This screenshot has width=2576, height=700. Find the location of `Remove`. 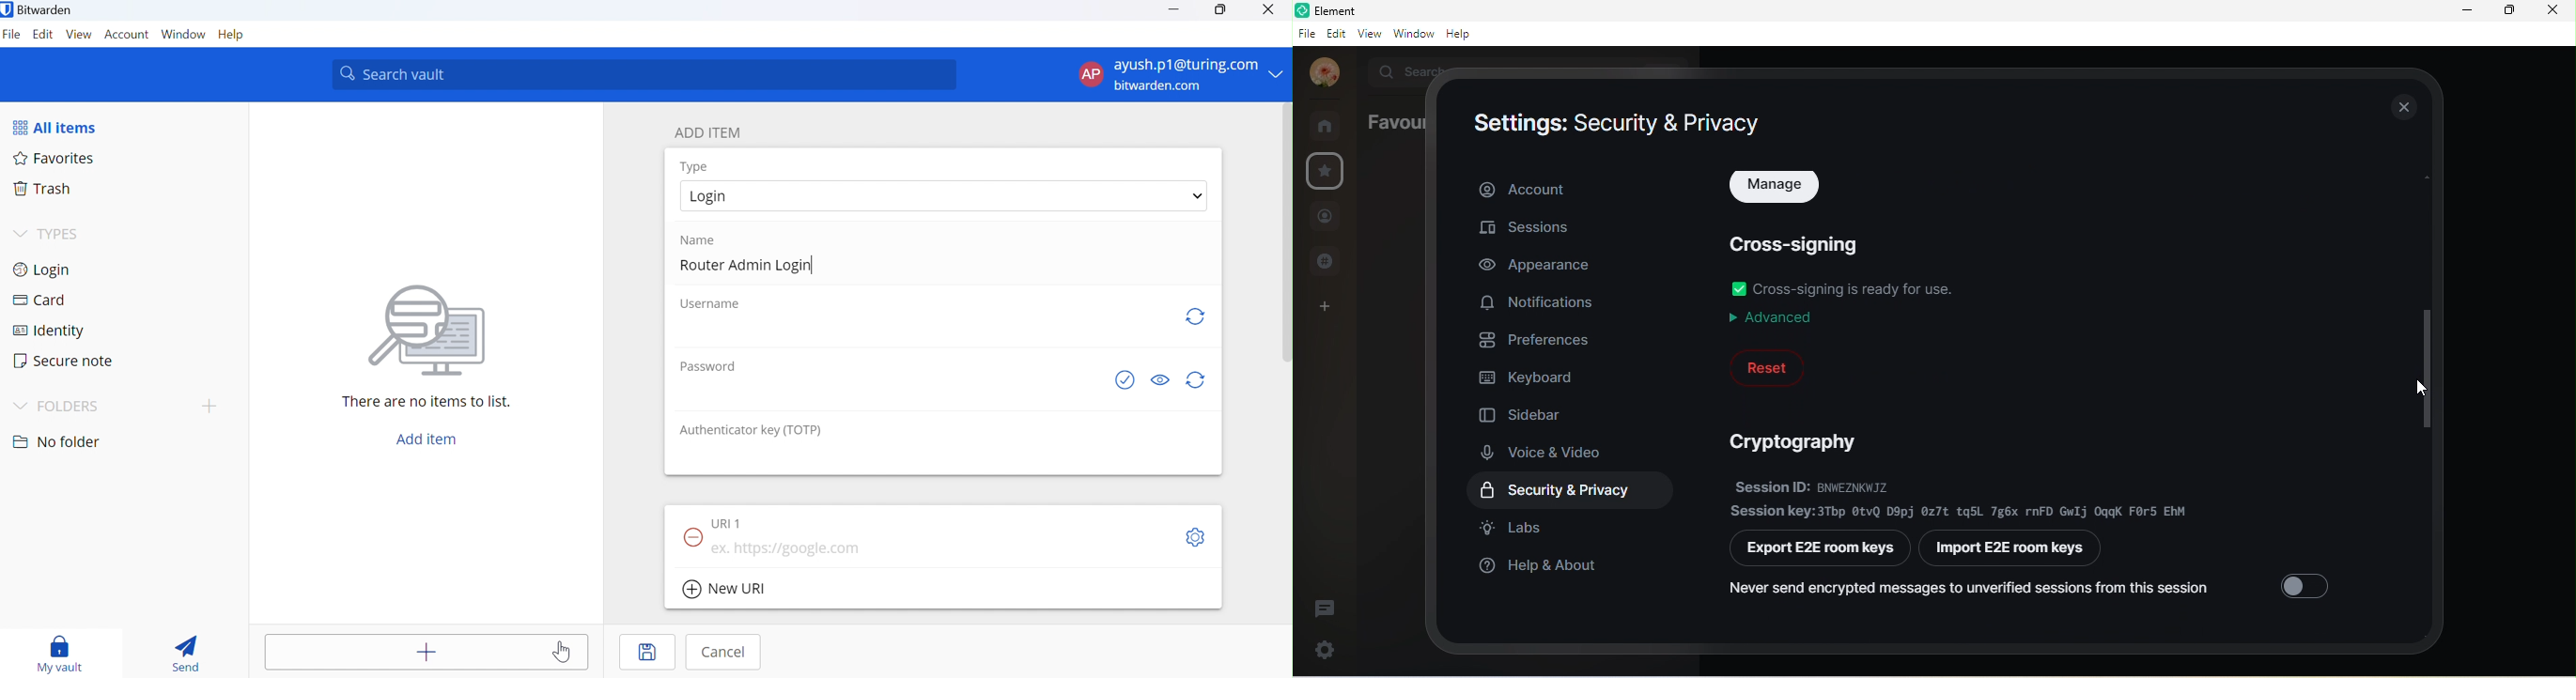

Remove is located at coordinates (692, 538).